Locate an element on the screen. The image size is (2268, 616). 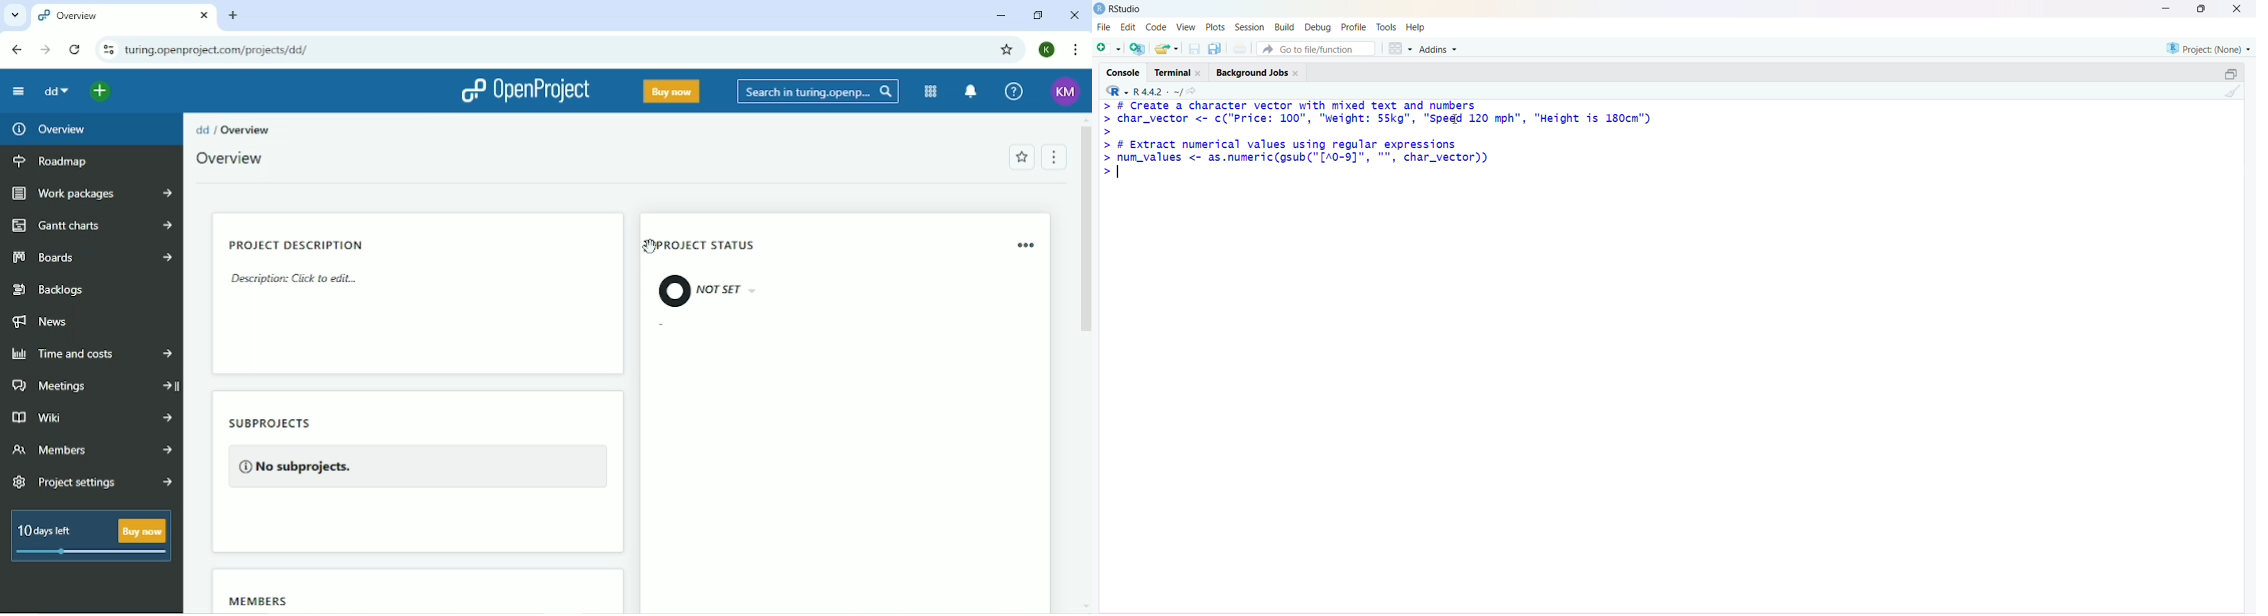
share is located at coordinates (1192, 92).